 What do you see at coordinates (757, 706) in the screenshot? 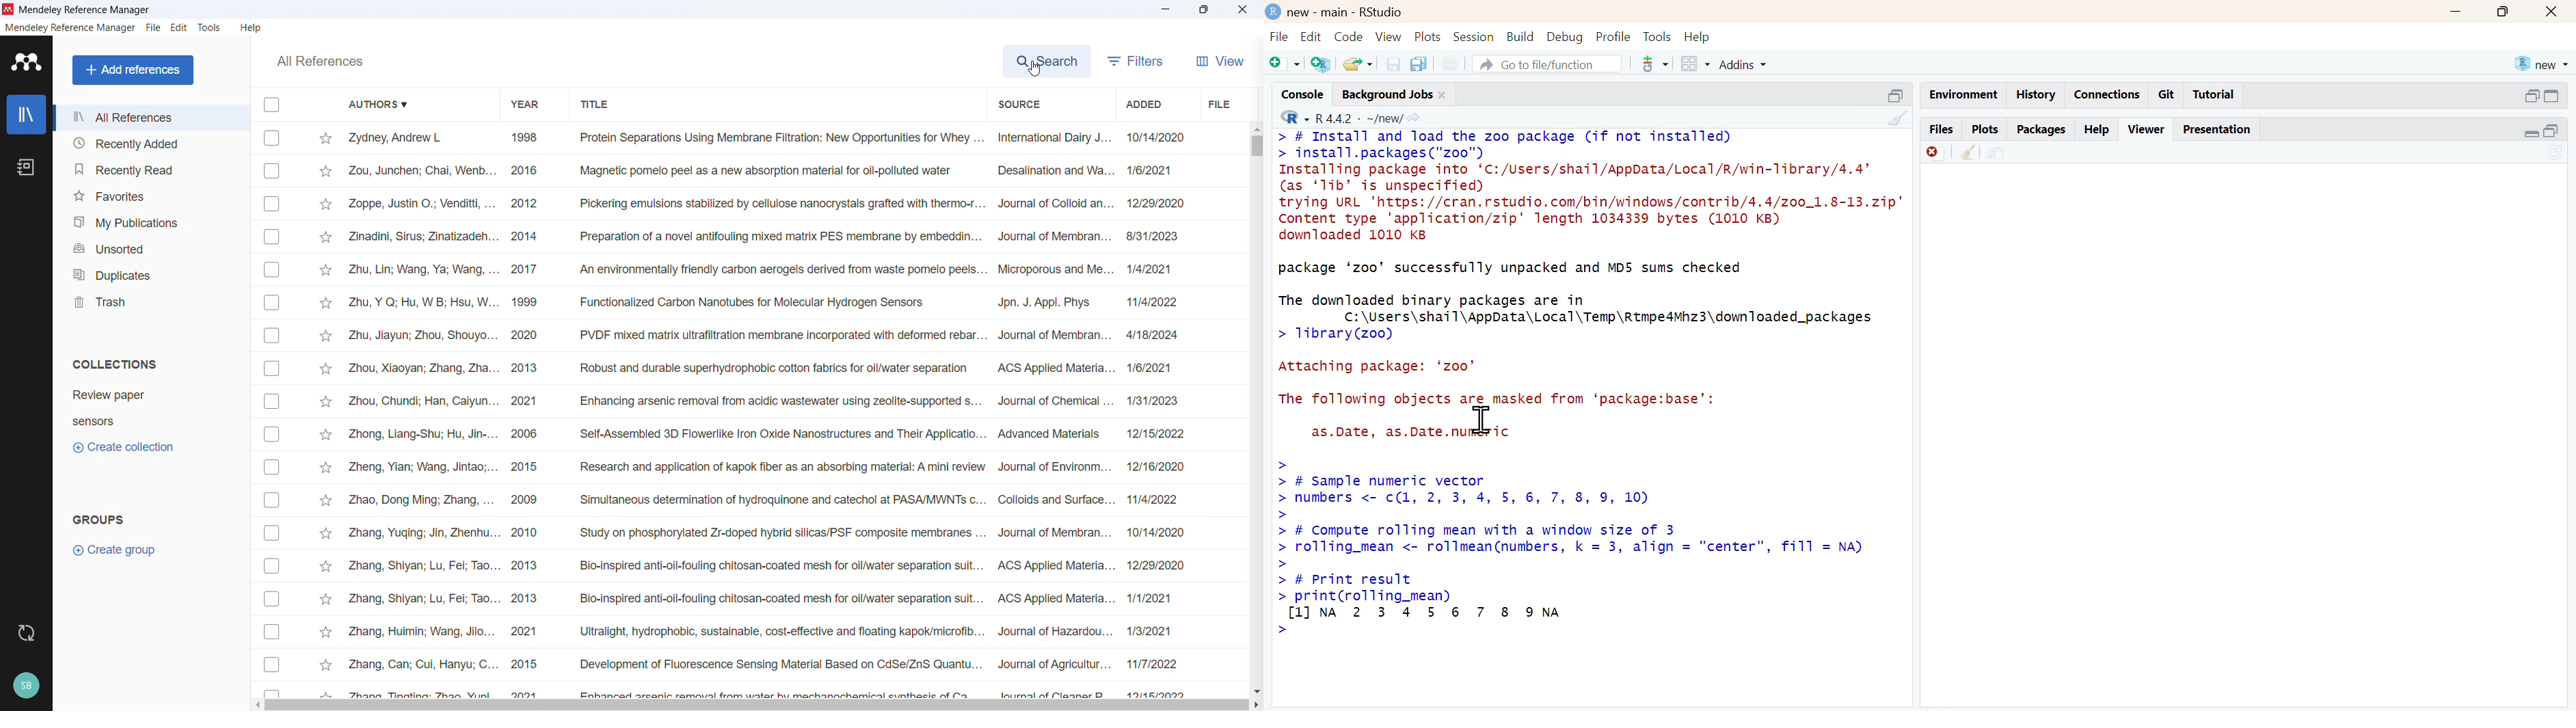
I see `Horizontal scroll bar ` at bounding box center [757, 706].